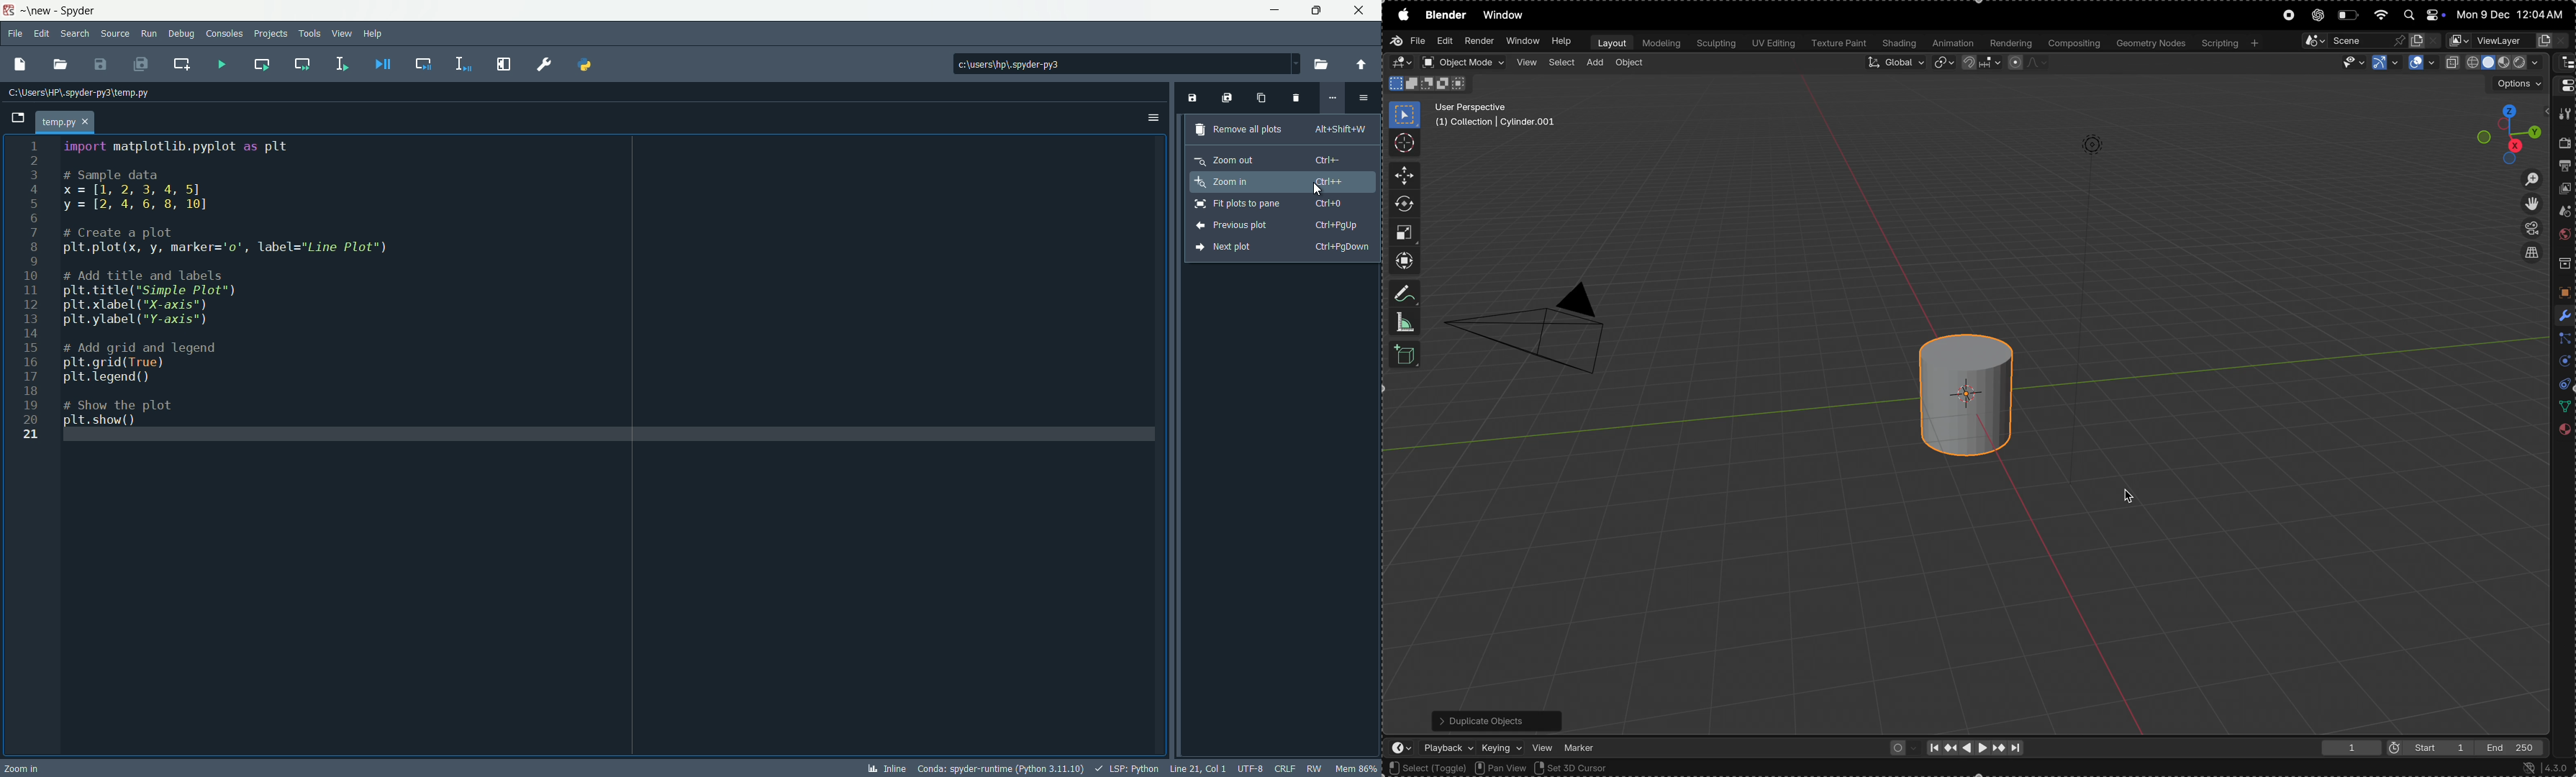  I want to click on close, so click(315, 101).